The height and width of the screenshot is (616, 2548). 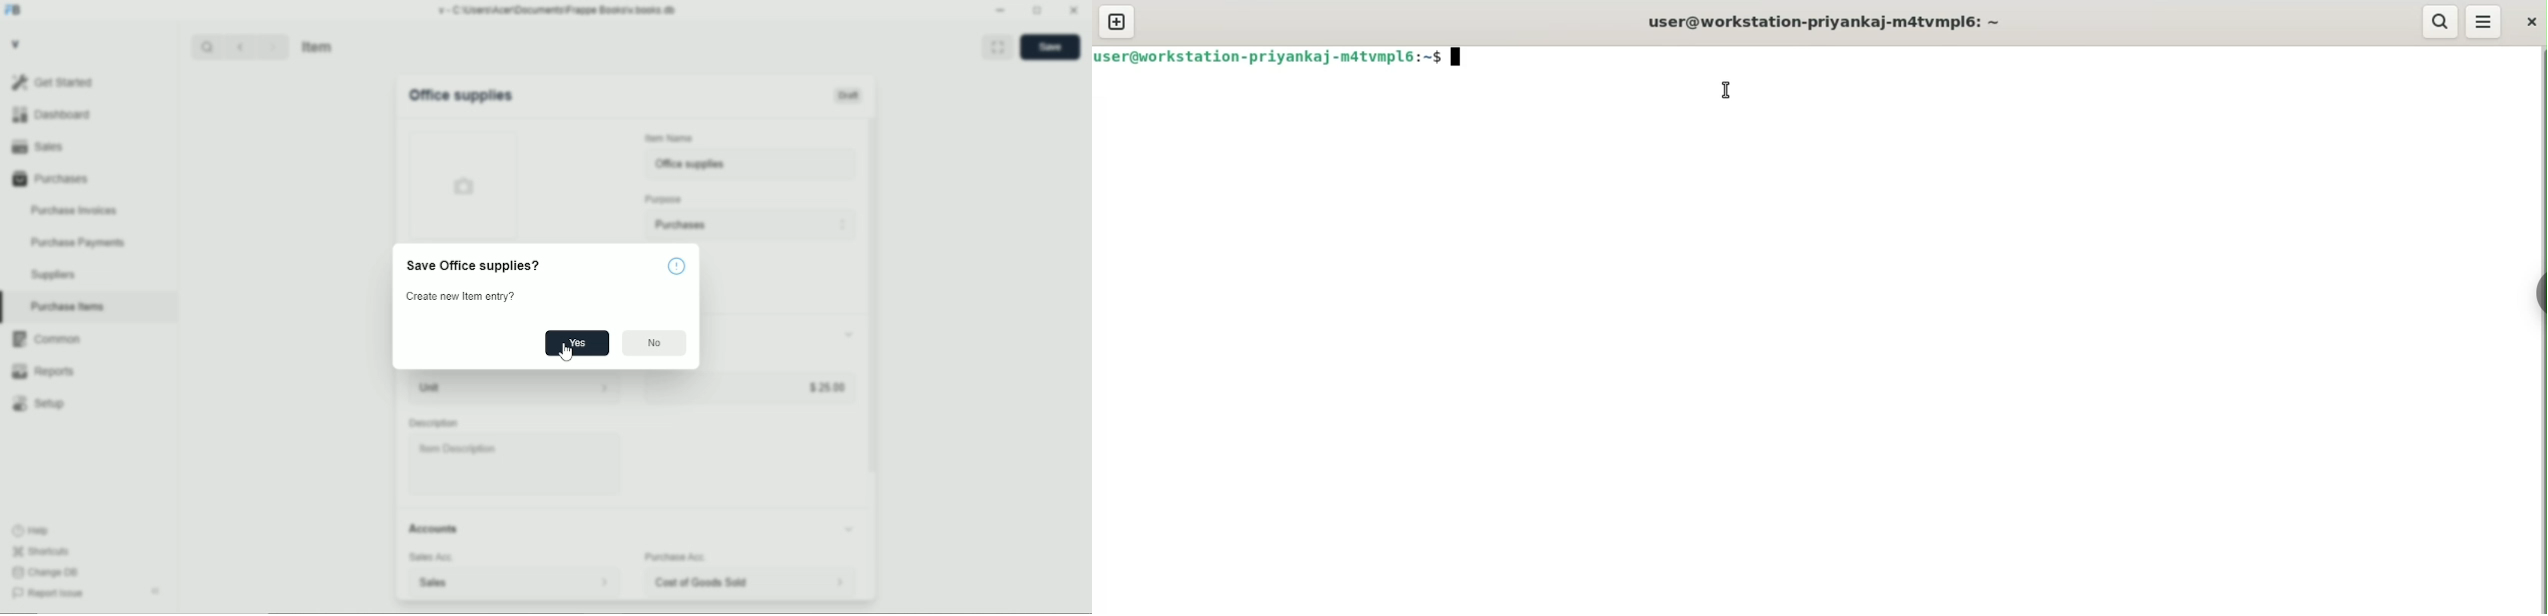 What do you see at coordinates (558, 10) in the screenshot?
I see `v-C:\Users\Acer\Documents\Frappe books\v.books.db` at bounding box center [558, 10].